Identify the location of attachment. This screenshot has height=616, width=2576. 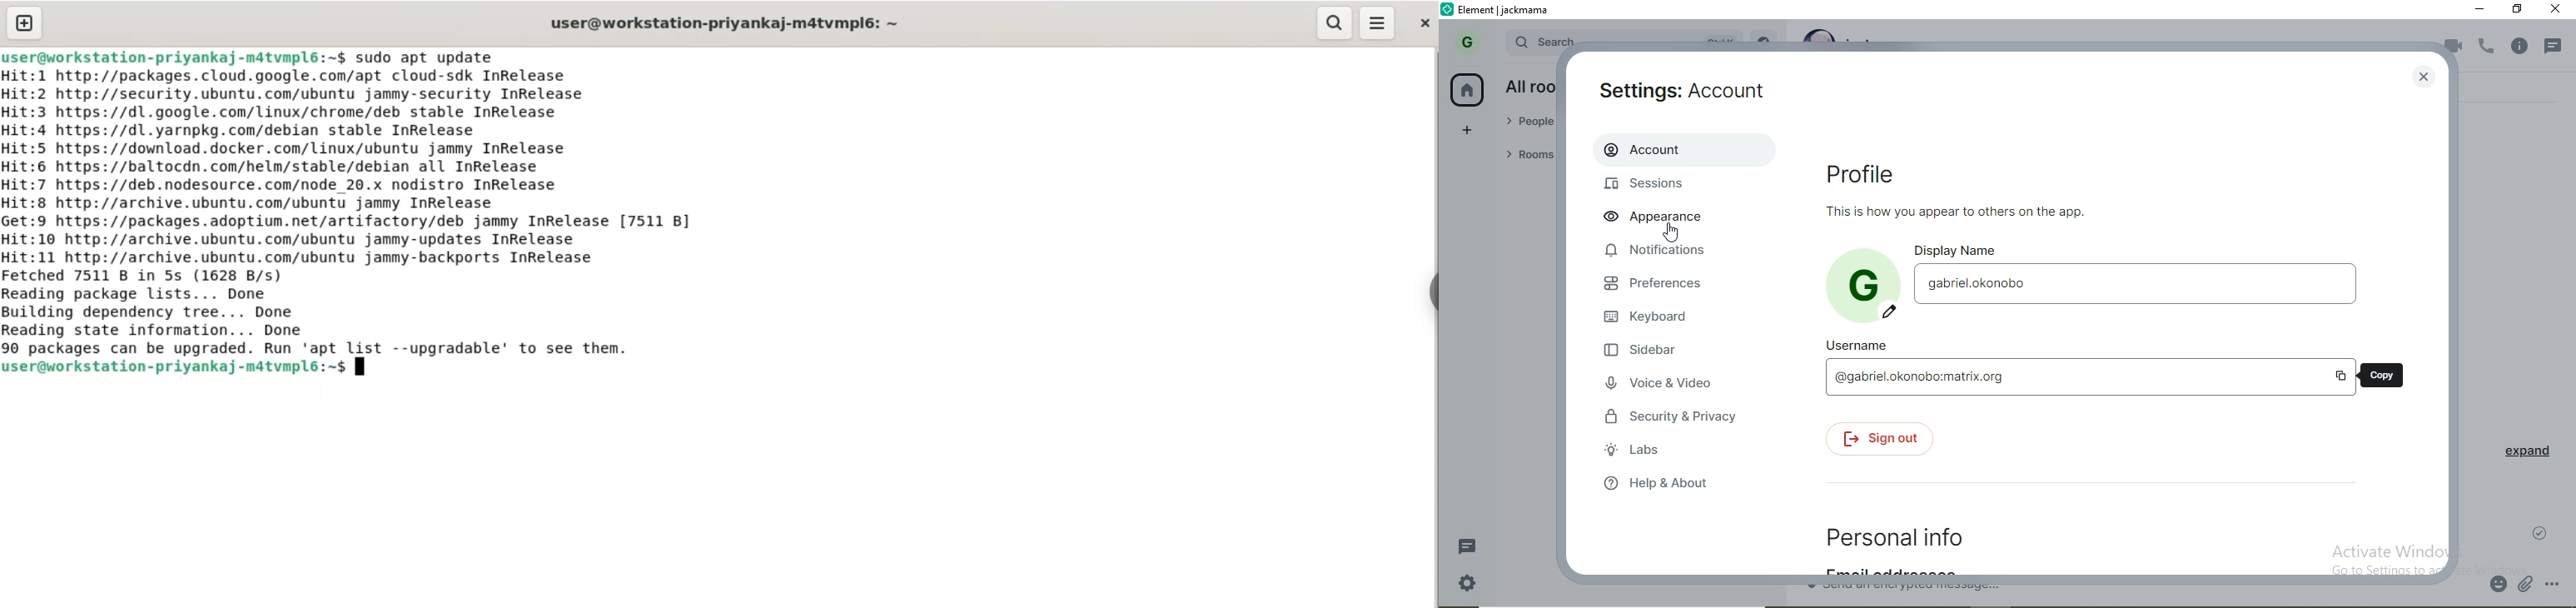
(2527, 586).